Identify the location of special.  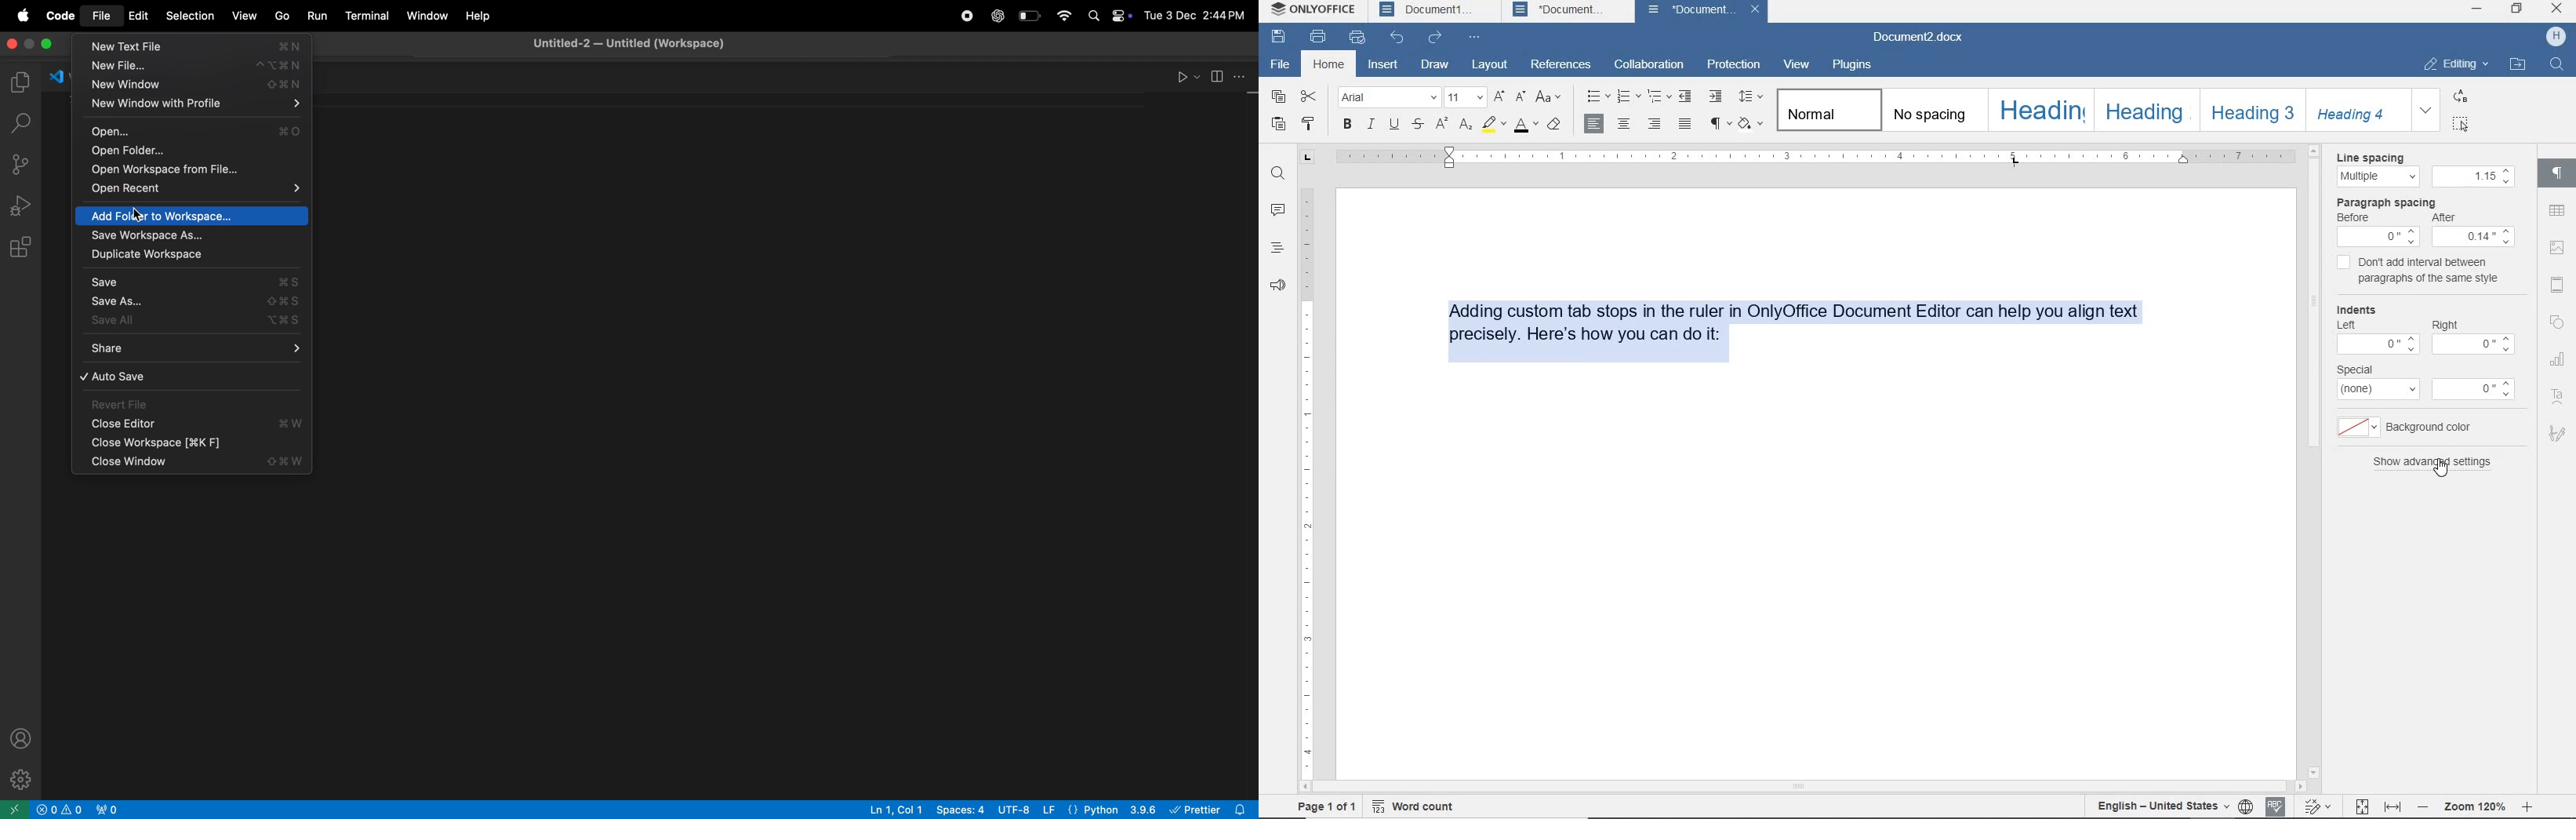
(2361, 369).